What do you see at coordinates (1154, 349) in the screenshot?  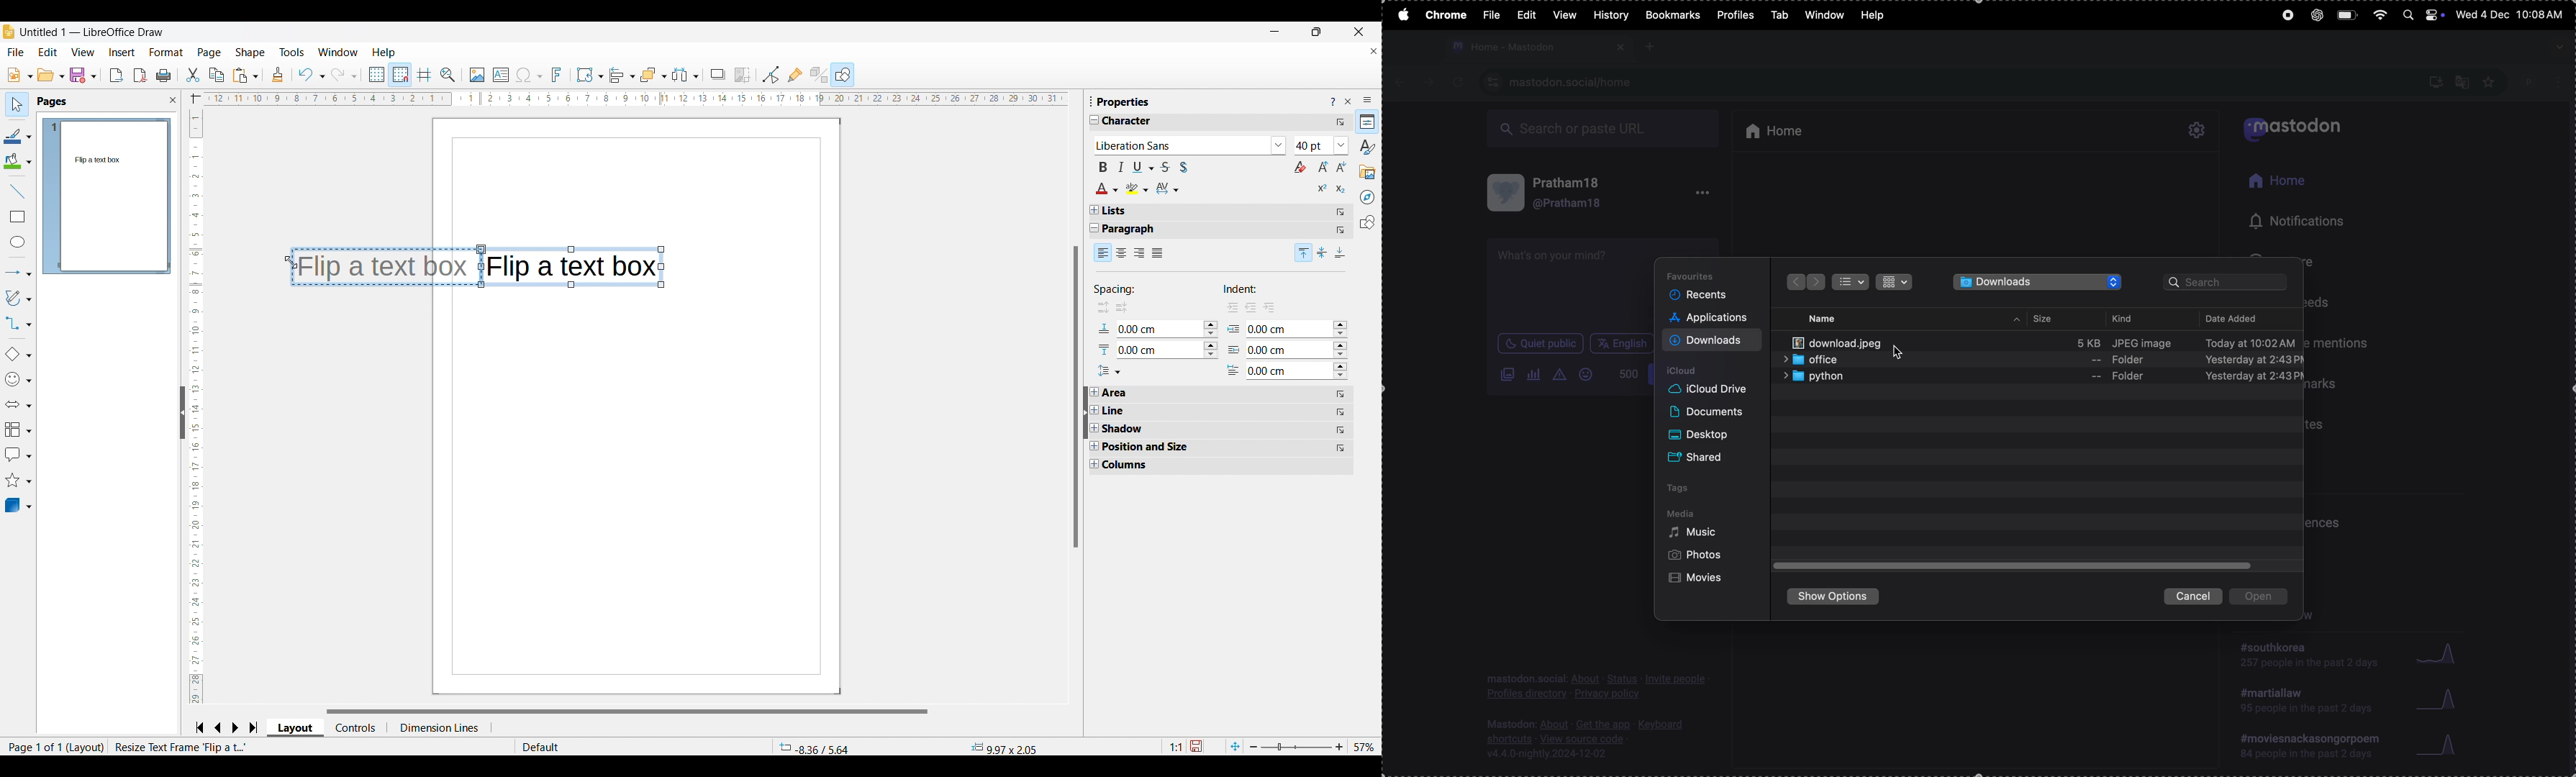 I see `0.00cm` at bounding box center [1154, 349].